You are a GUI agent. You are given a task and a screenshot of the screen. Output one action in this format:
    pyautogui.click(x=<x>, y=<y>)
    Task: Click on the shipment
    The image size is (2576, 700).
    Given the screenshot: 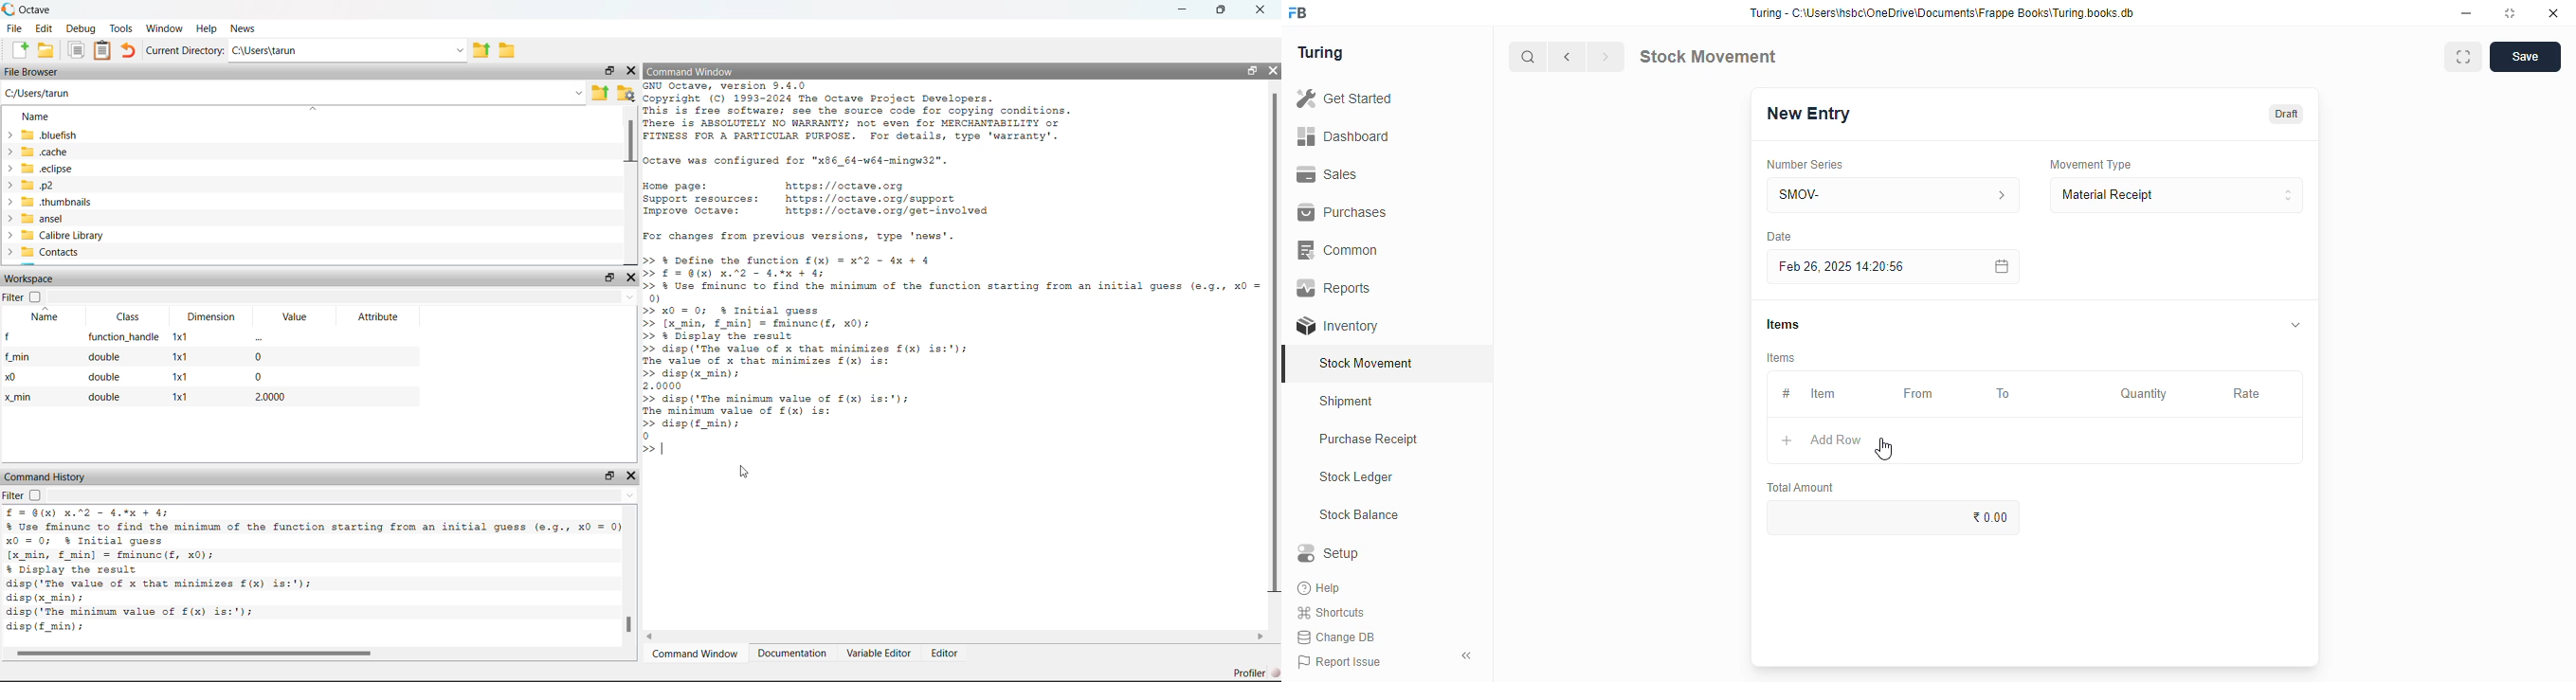 What is the action you would take?
    pyautogui.click(x=1347, y=402)
    